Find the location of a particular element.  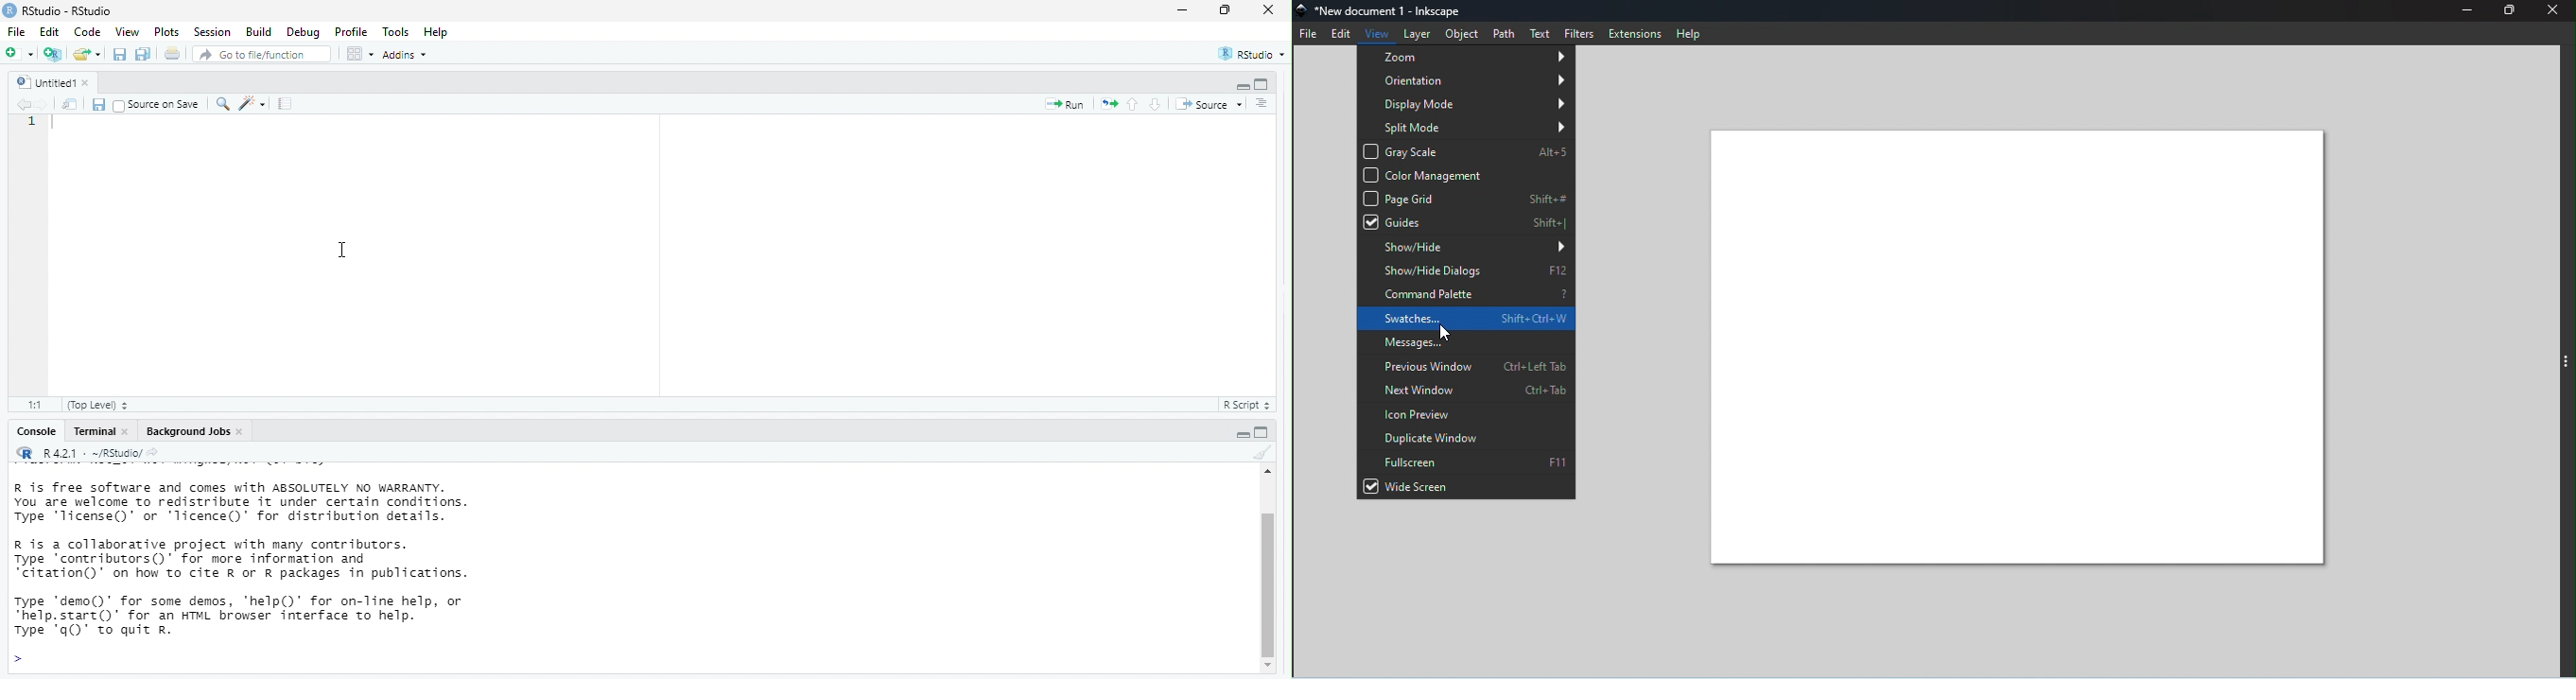

Split mode is located at coordinates (1465, 126).